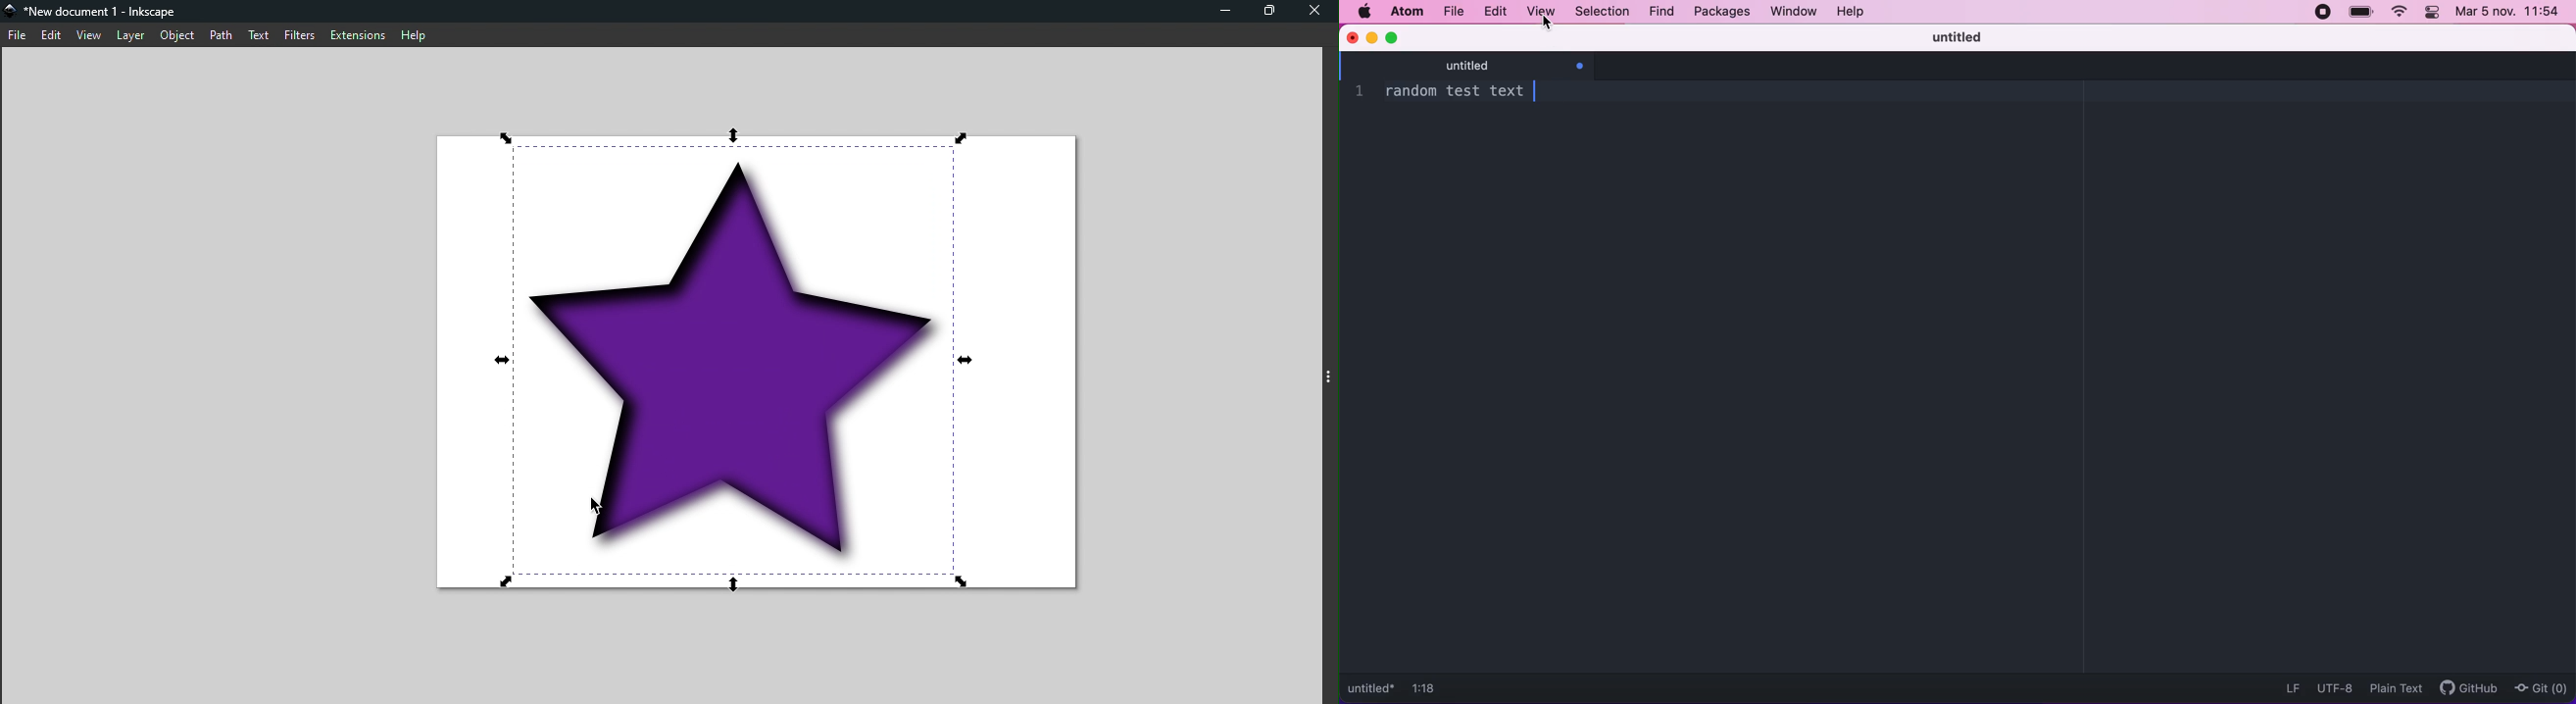 Image resolution: width=2576 pixels, height=728 pixels. I want to click on Filters, so click(299, 34).